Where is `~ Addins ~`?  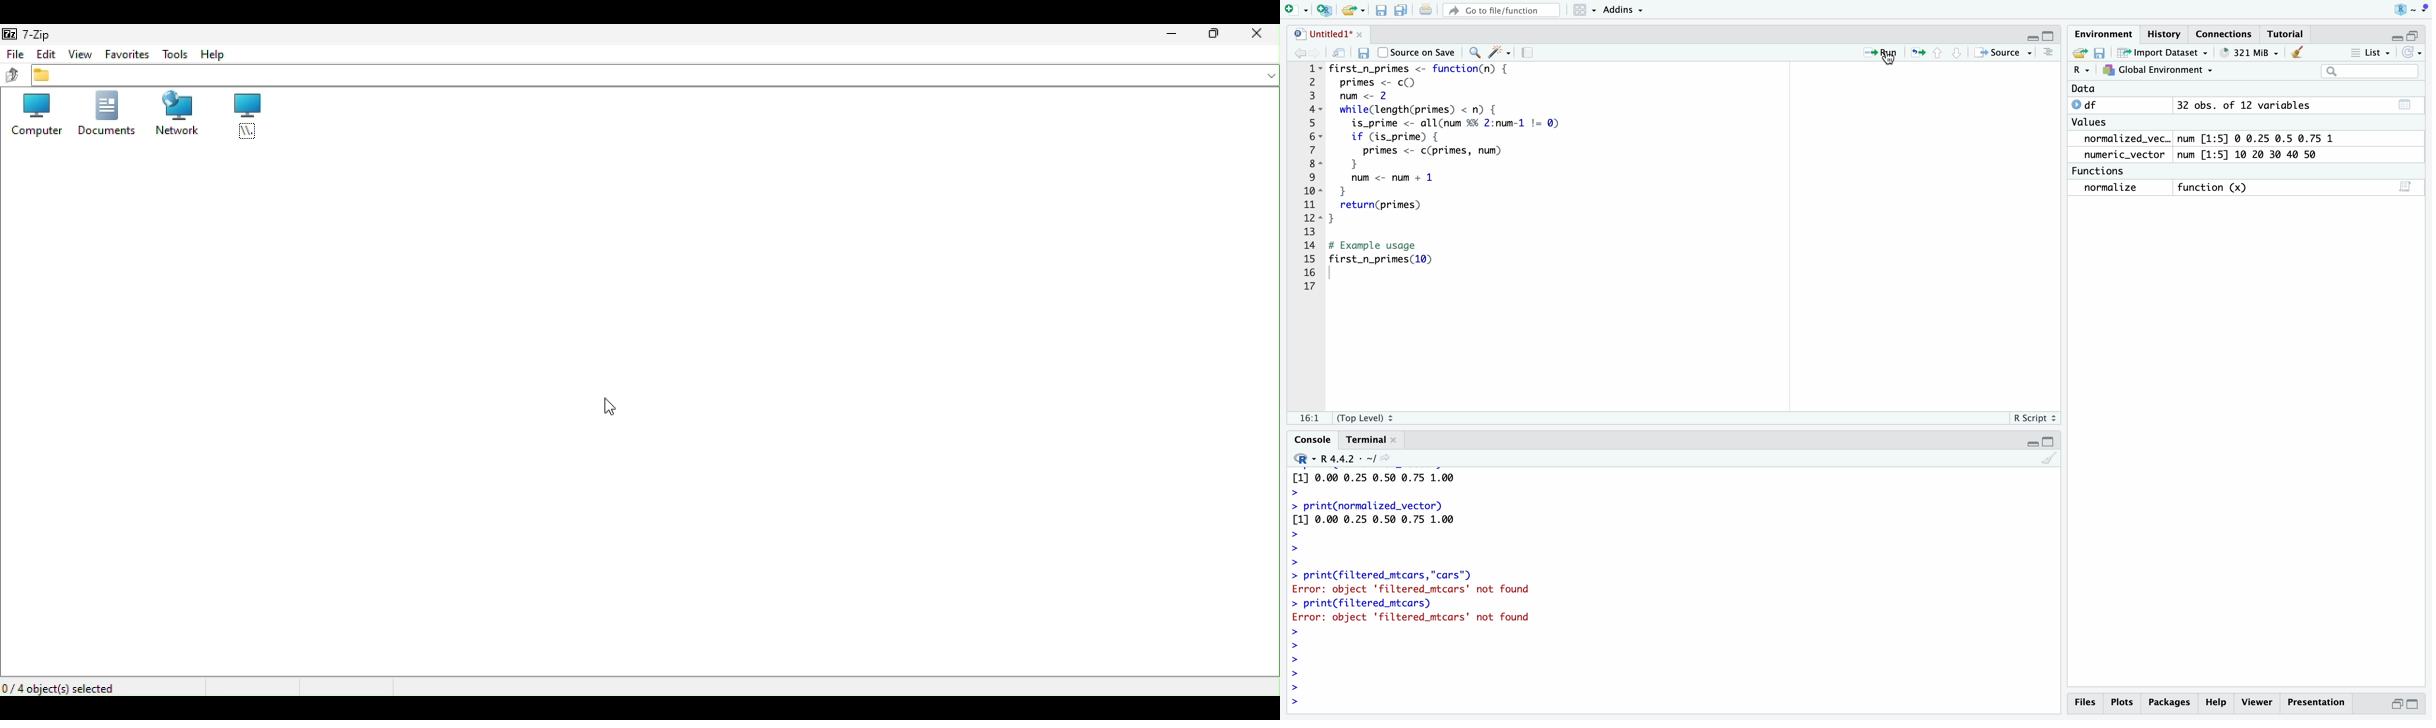 ~ Addins ~ is located at coordinates (1635, 11).